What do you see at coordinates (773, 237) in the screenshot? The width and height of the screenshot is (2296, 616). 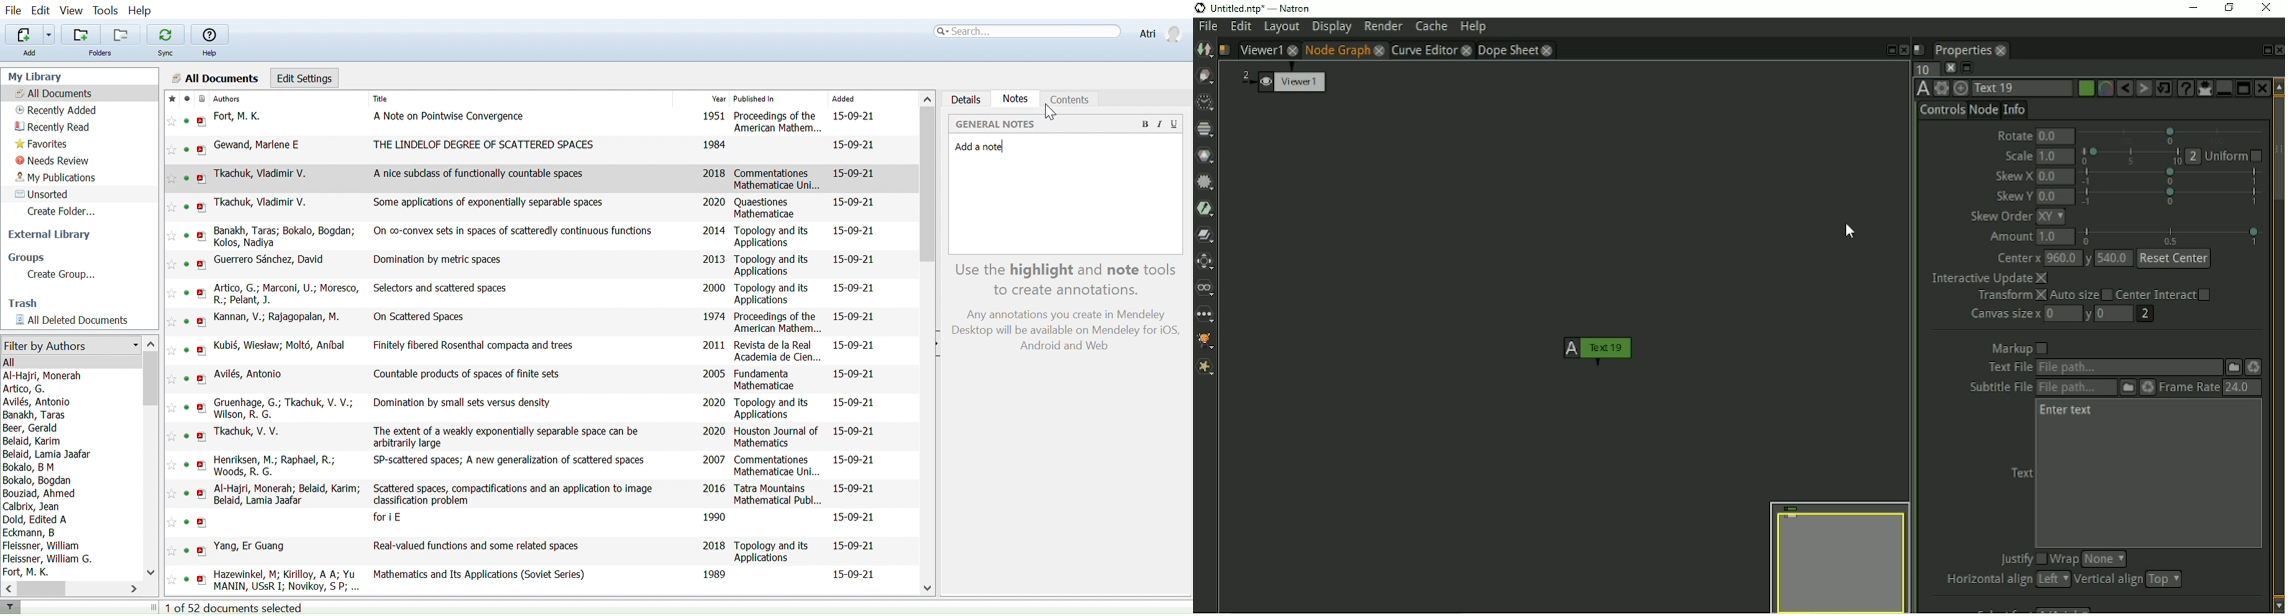 I see `Topology and its Applications` at bounding box center [773, 237].